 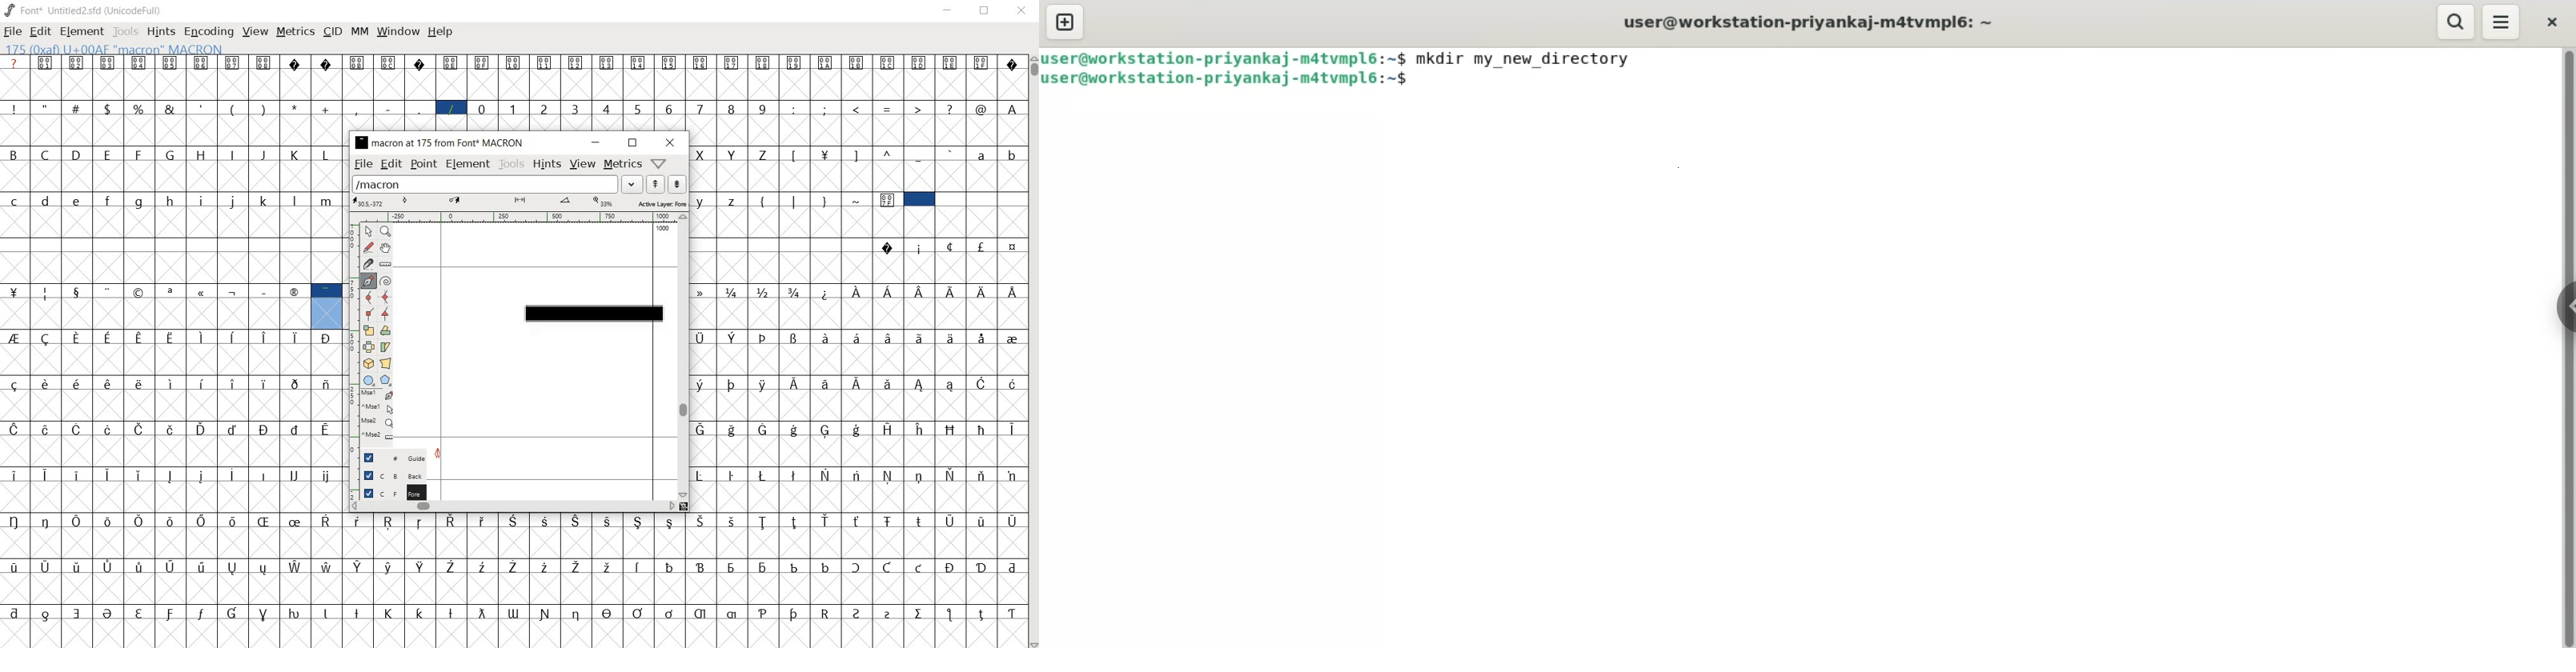 I want to click on Symbol, so click(x=826, y=566).